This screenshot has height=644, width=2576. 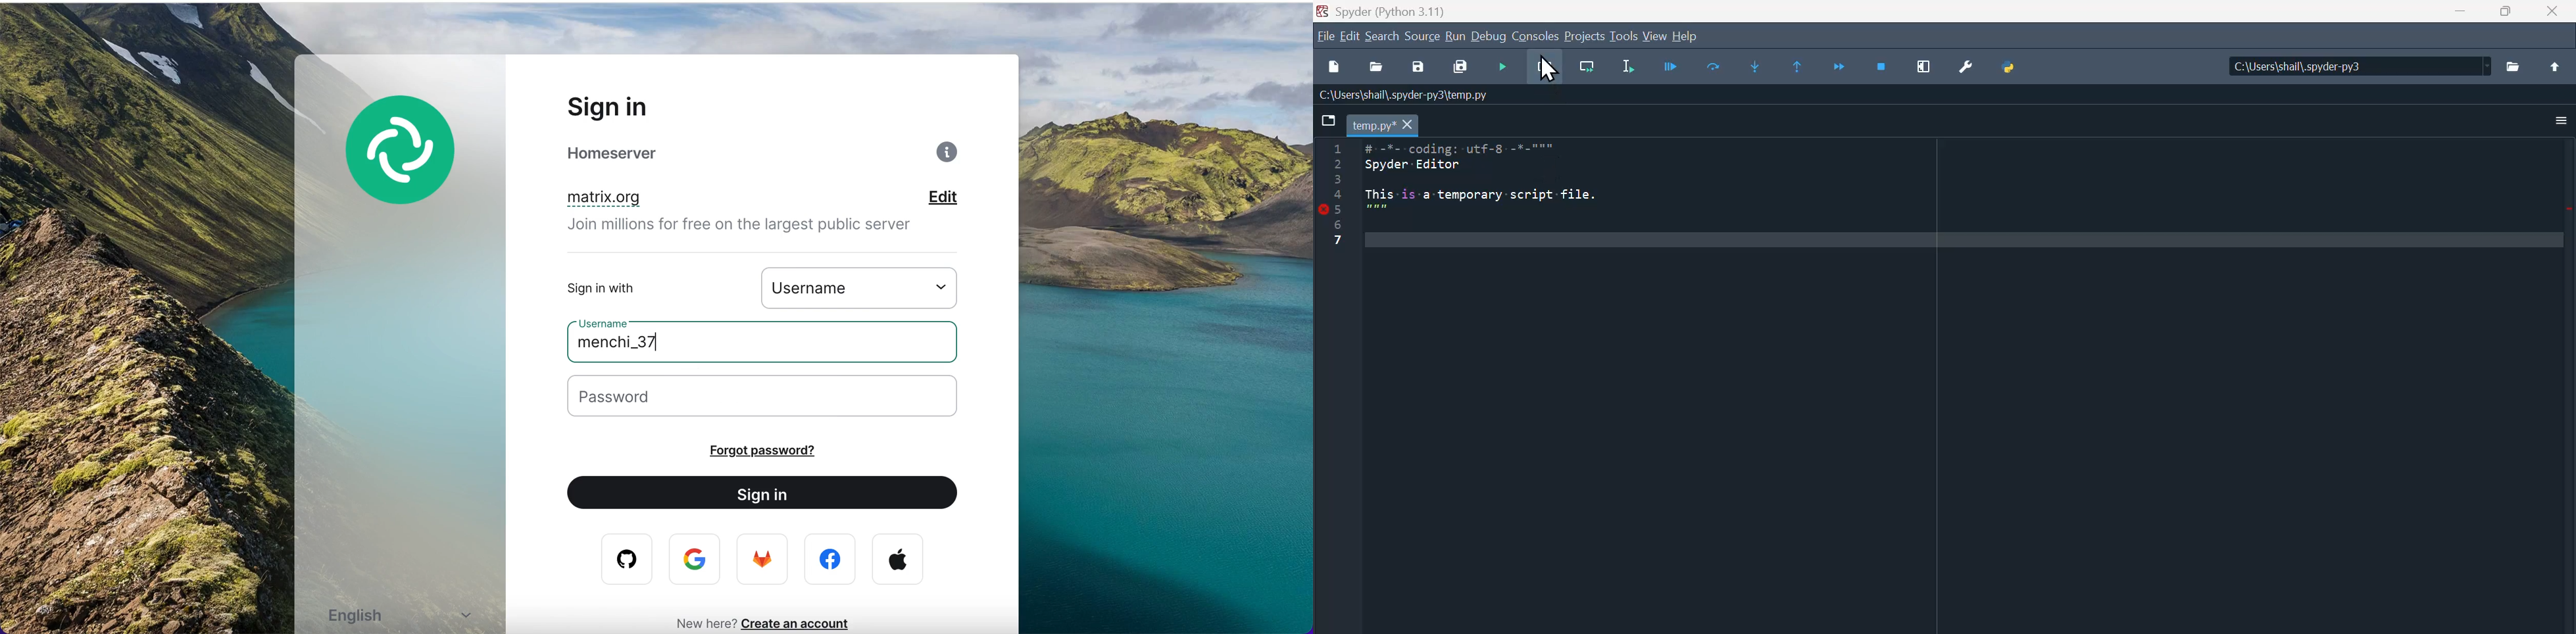 What do you see at coordinates (2515, 66) in the screenshot?
I see `browse directories` at bounding box center [2515, 66].